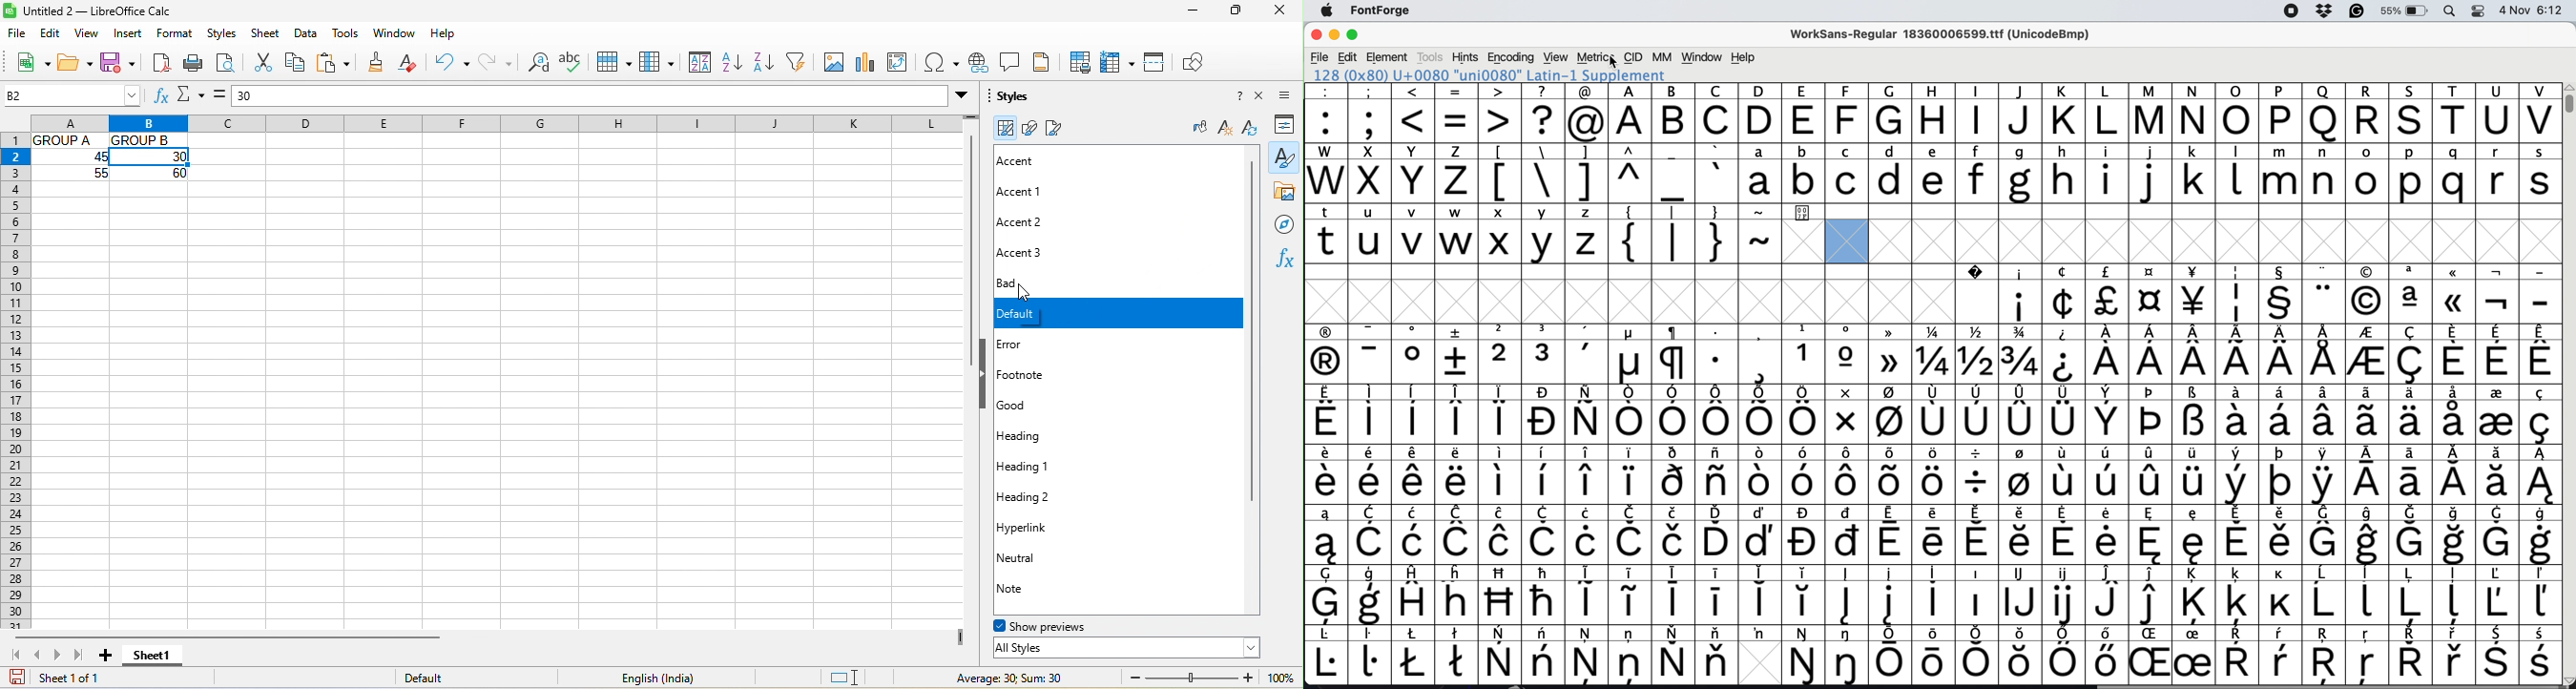  What do you see at coordinates (84, 157) in the screenshot?
I see `45` at bounding box center [84, 157].